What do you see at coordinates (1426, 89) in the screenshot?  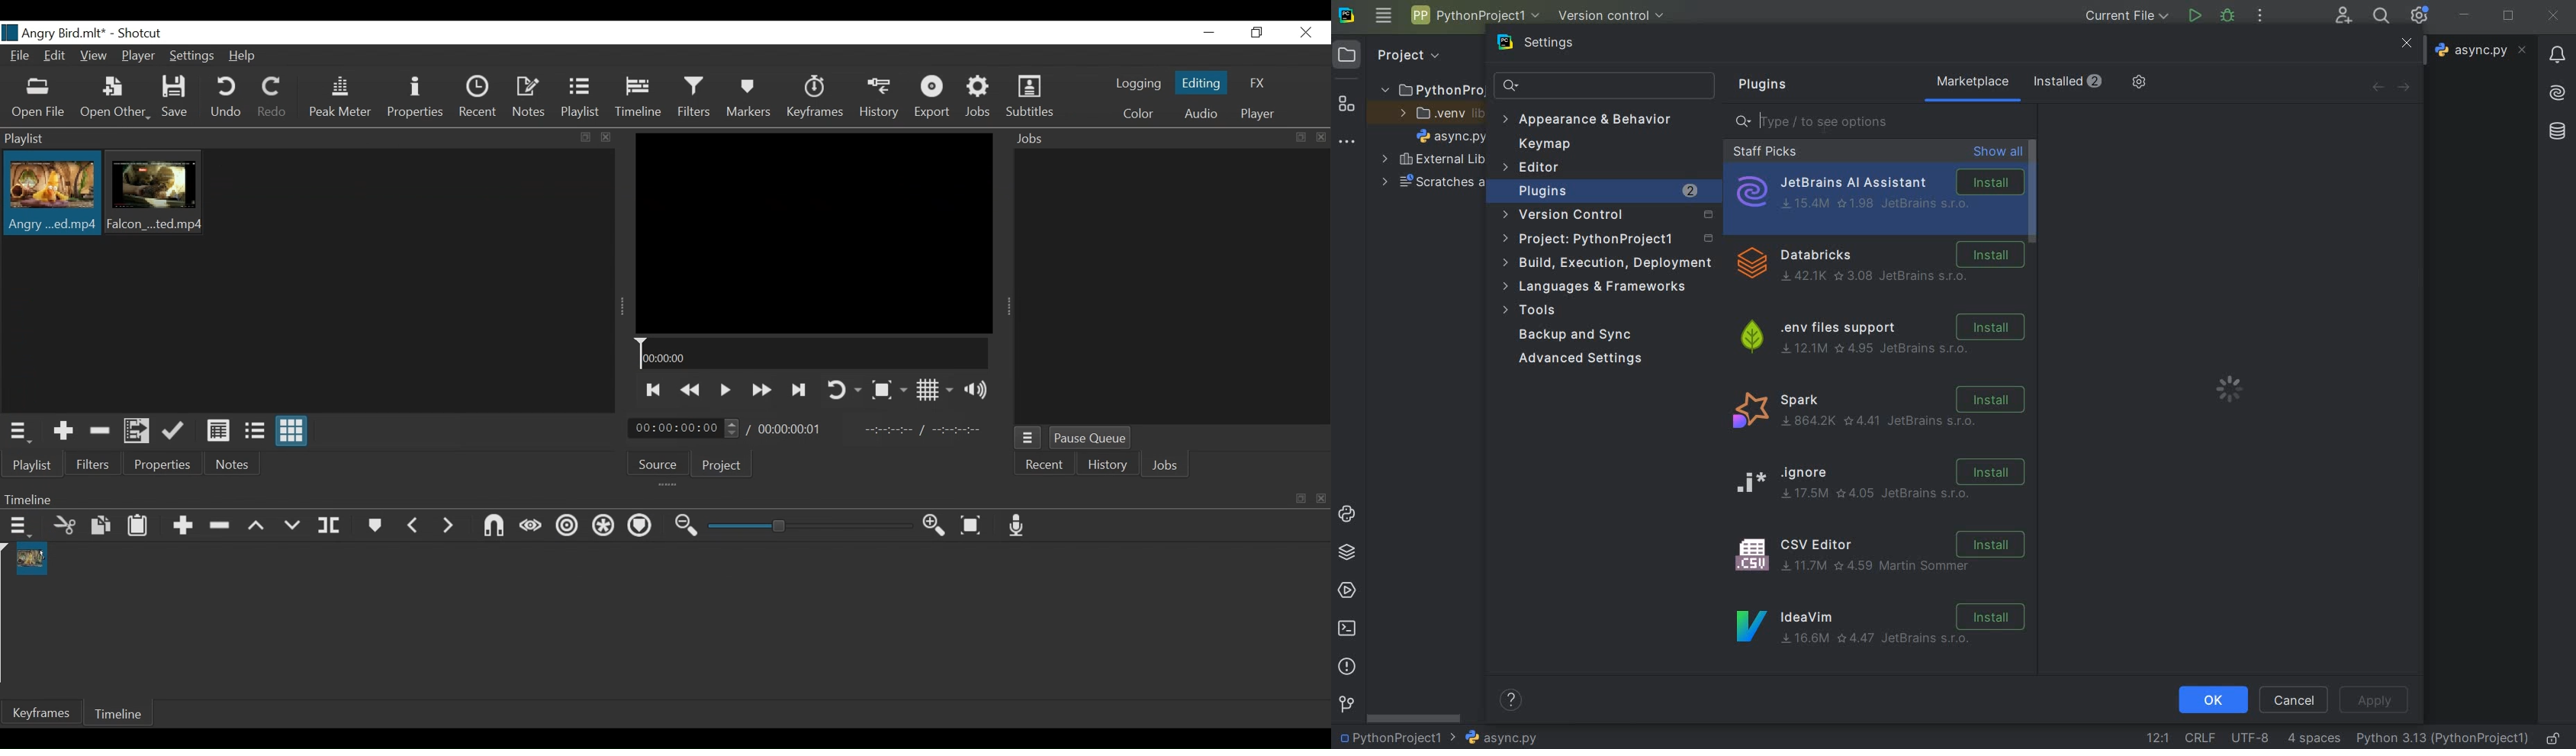 I see `project folder` at bounding box center [1426, 89].